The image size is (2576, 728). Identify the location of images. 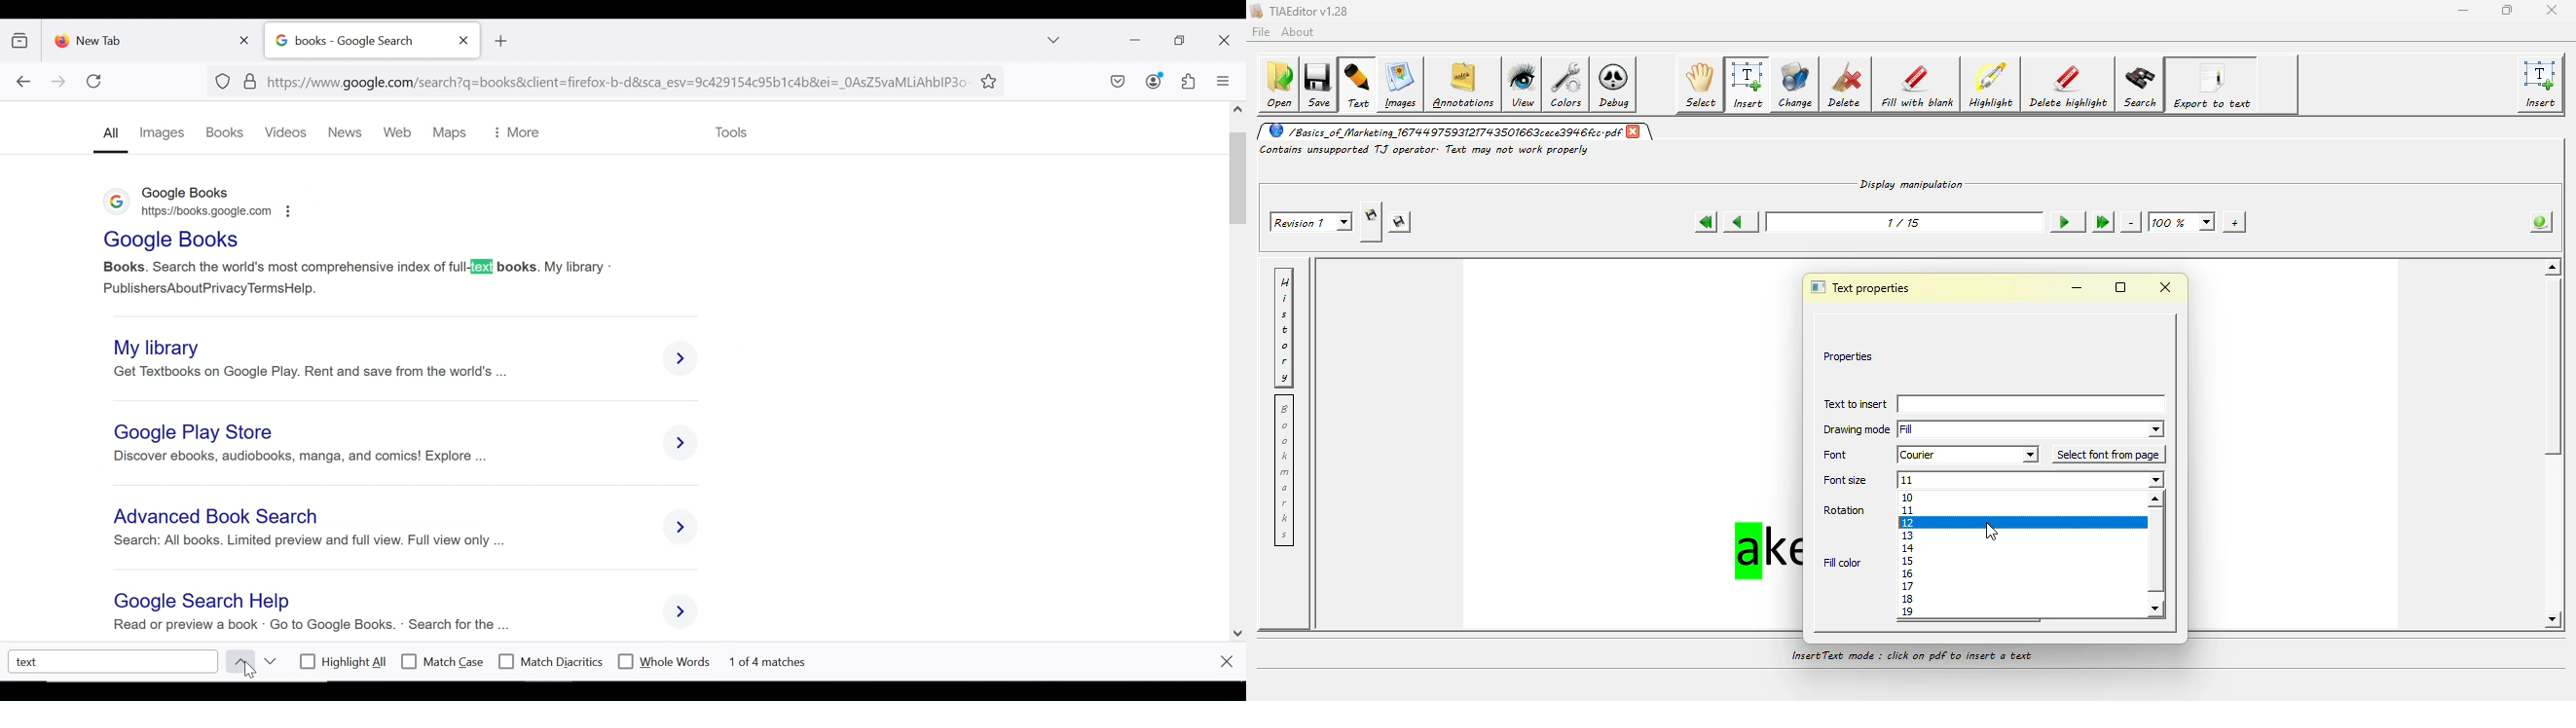
(163, 132).